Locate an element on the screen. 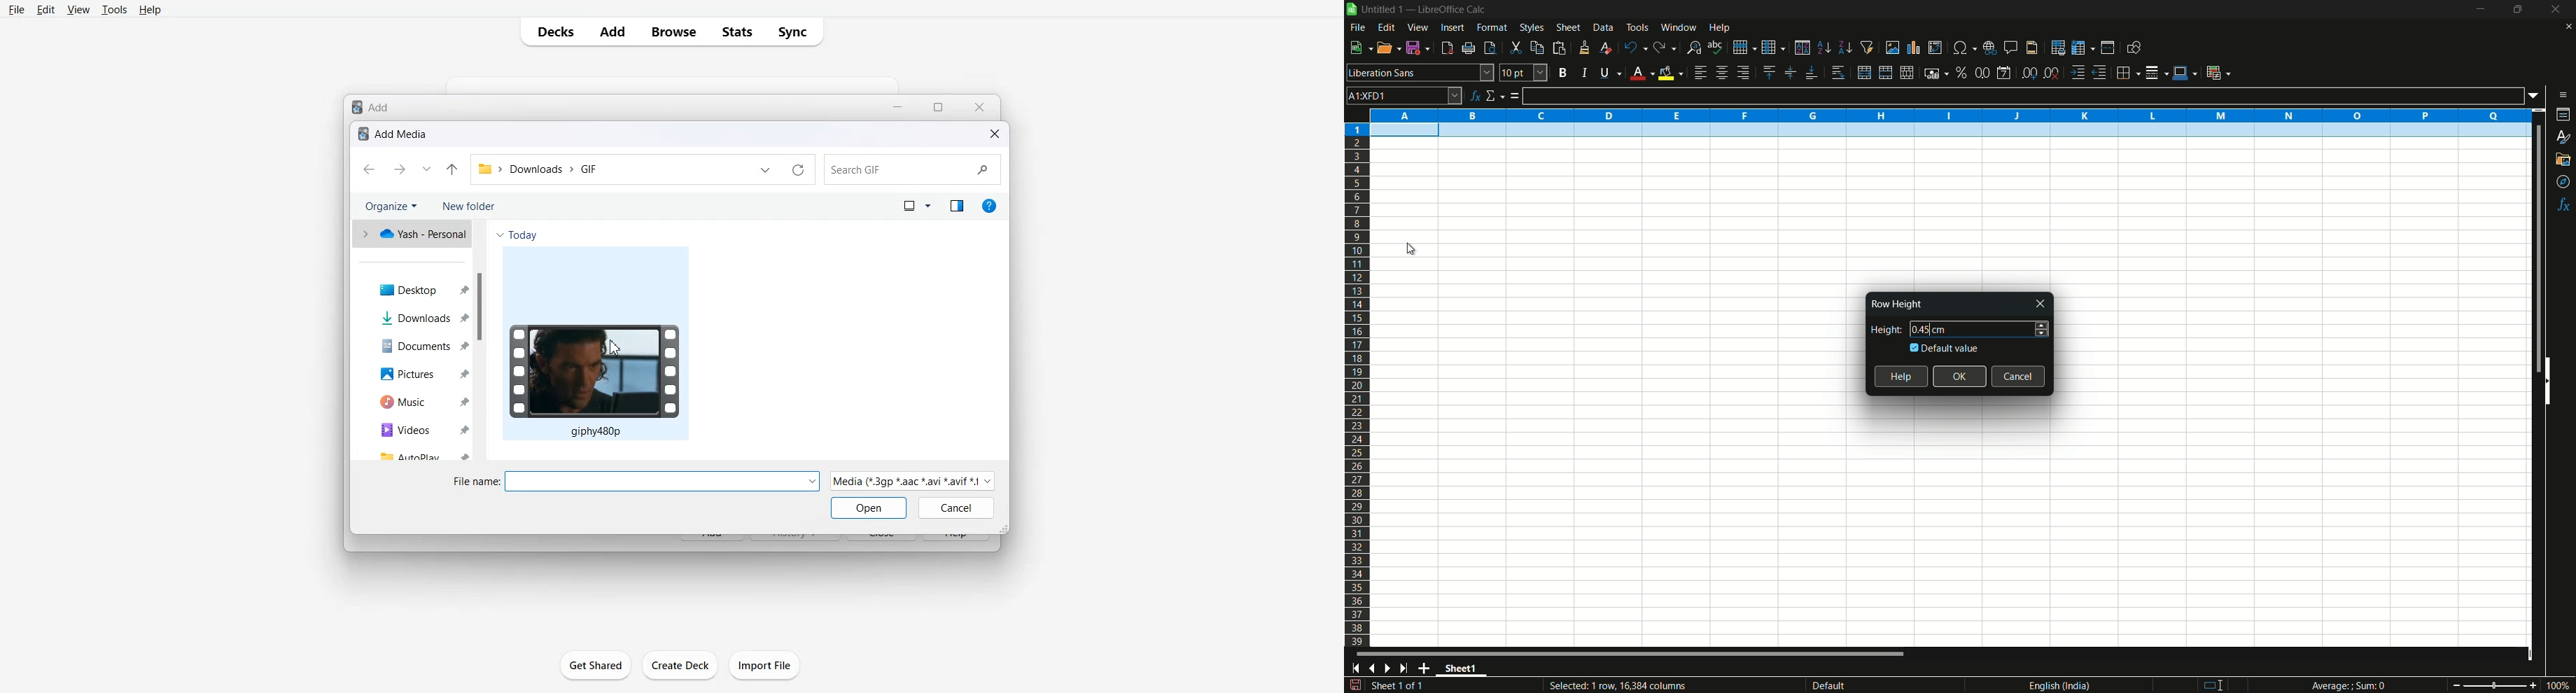 This screenshot has width=2576, height=700. Recent file is located at coordinates (427, 171).